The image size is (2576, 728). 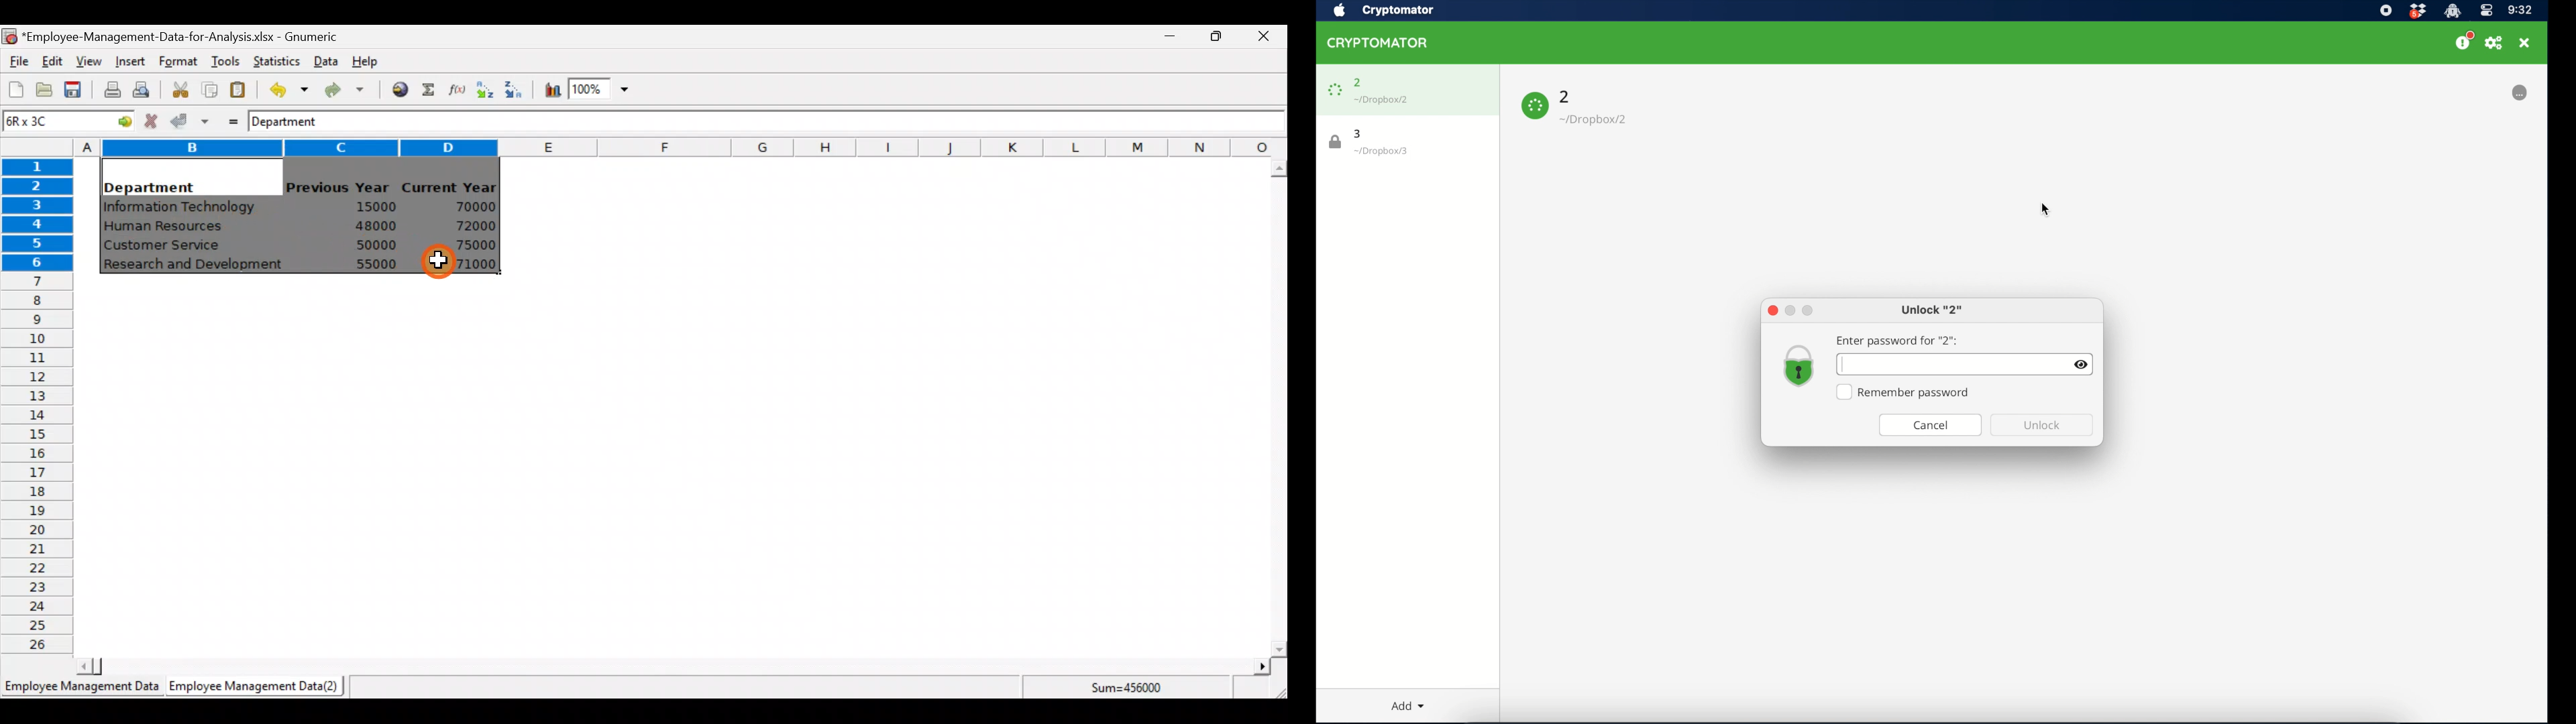 I want to click on Statistics, so click(x=274, y=60).